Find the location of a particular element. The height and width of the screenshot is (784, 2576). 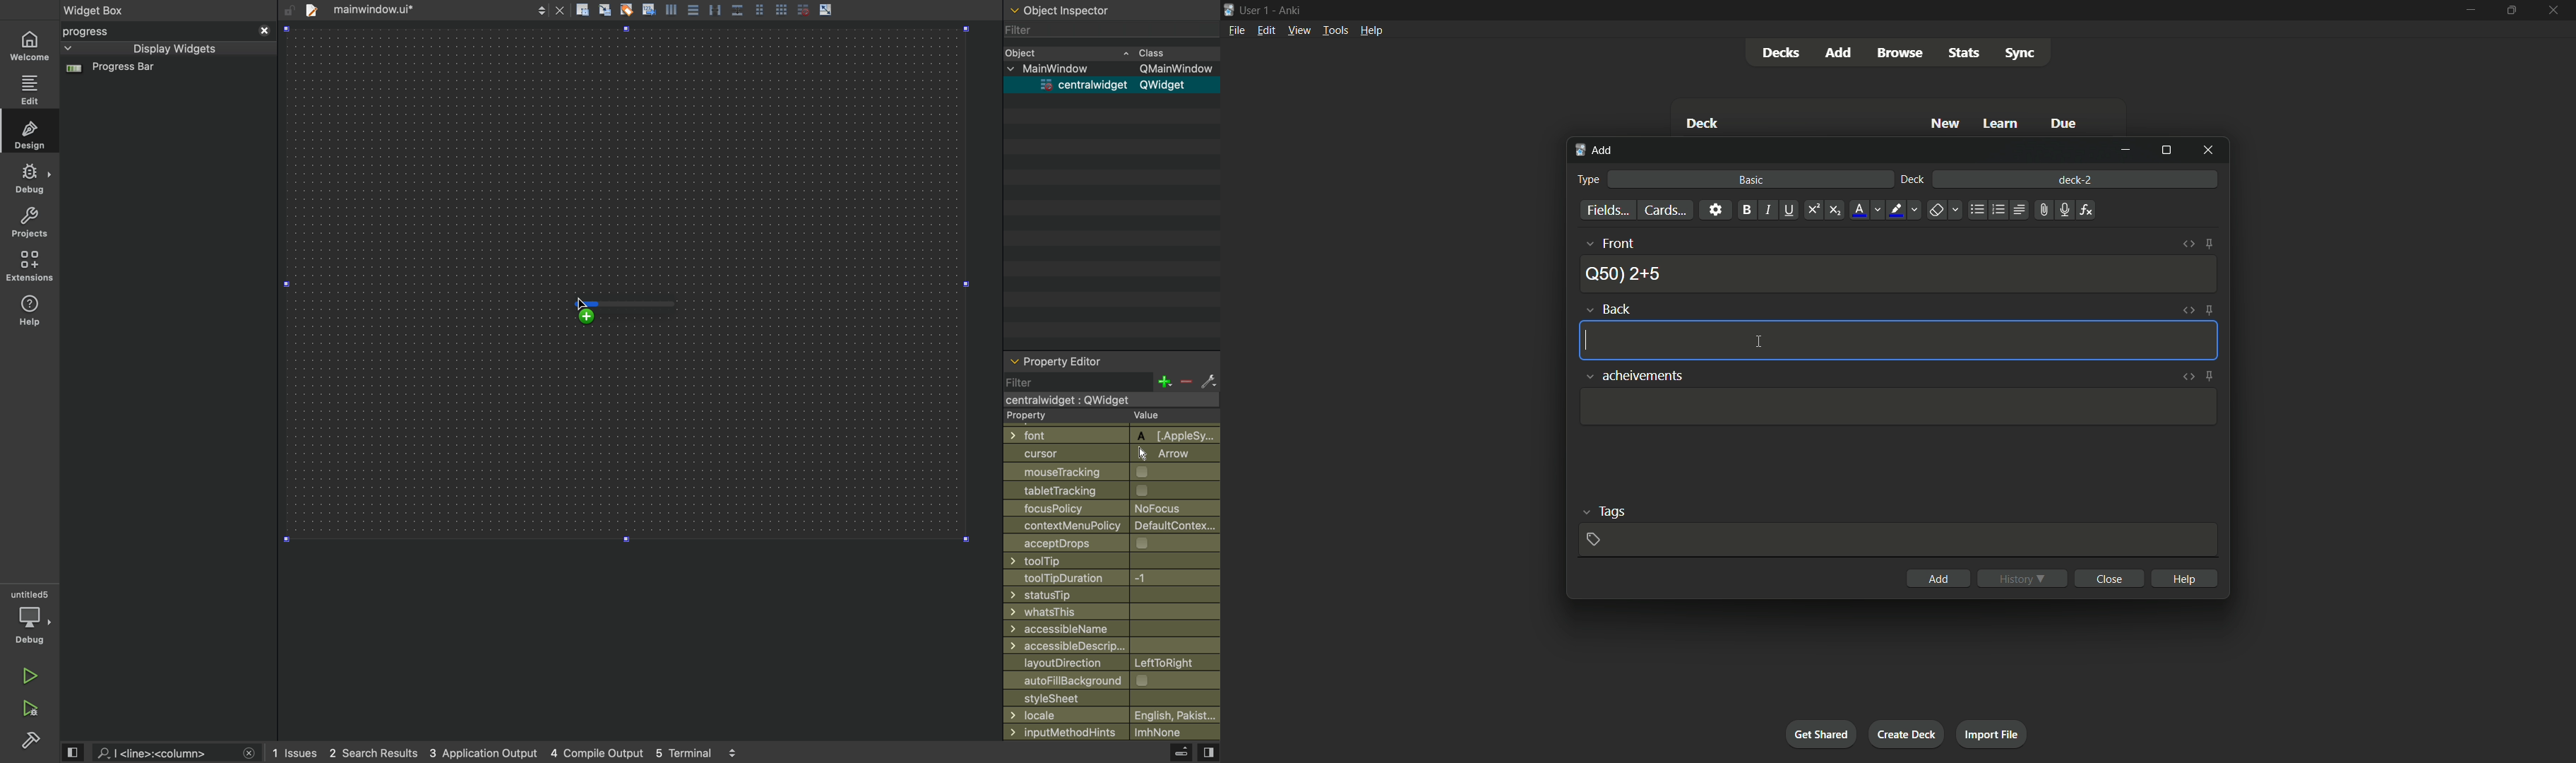

edit menu is located at coordinates (1265, 30).